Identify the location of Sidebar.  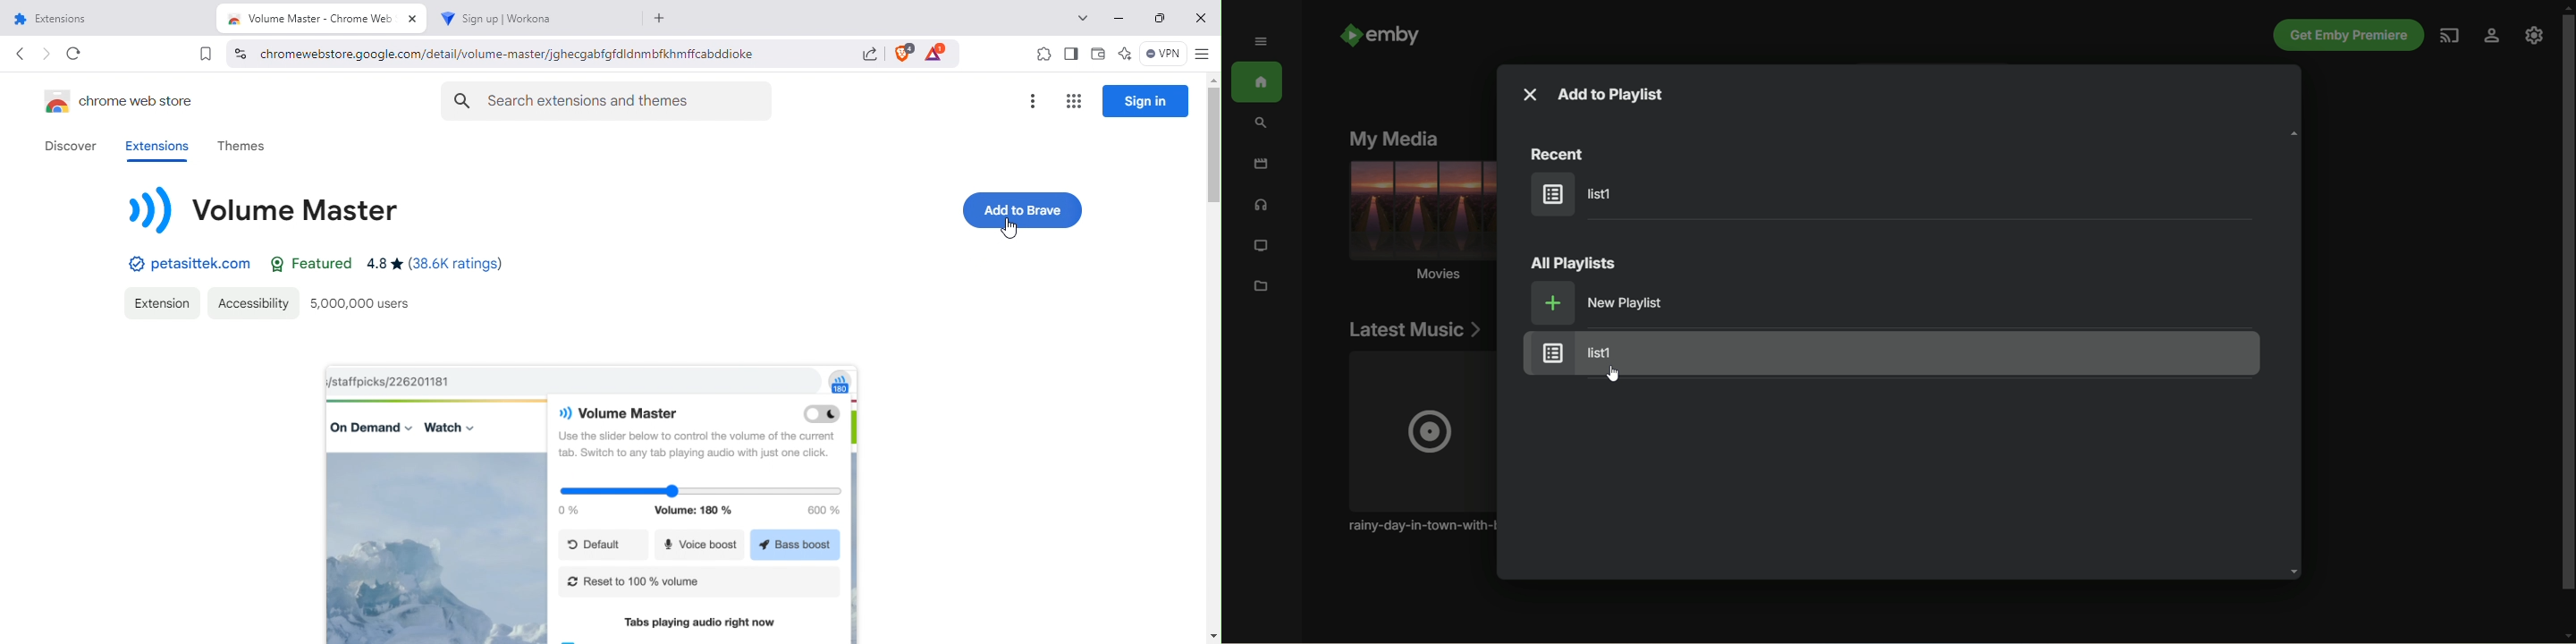
(1072, 53).